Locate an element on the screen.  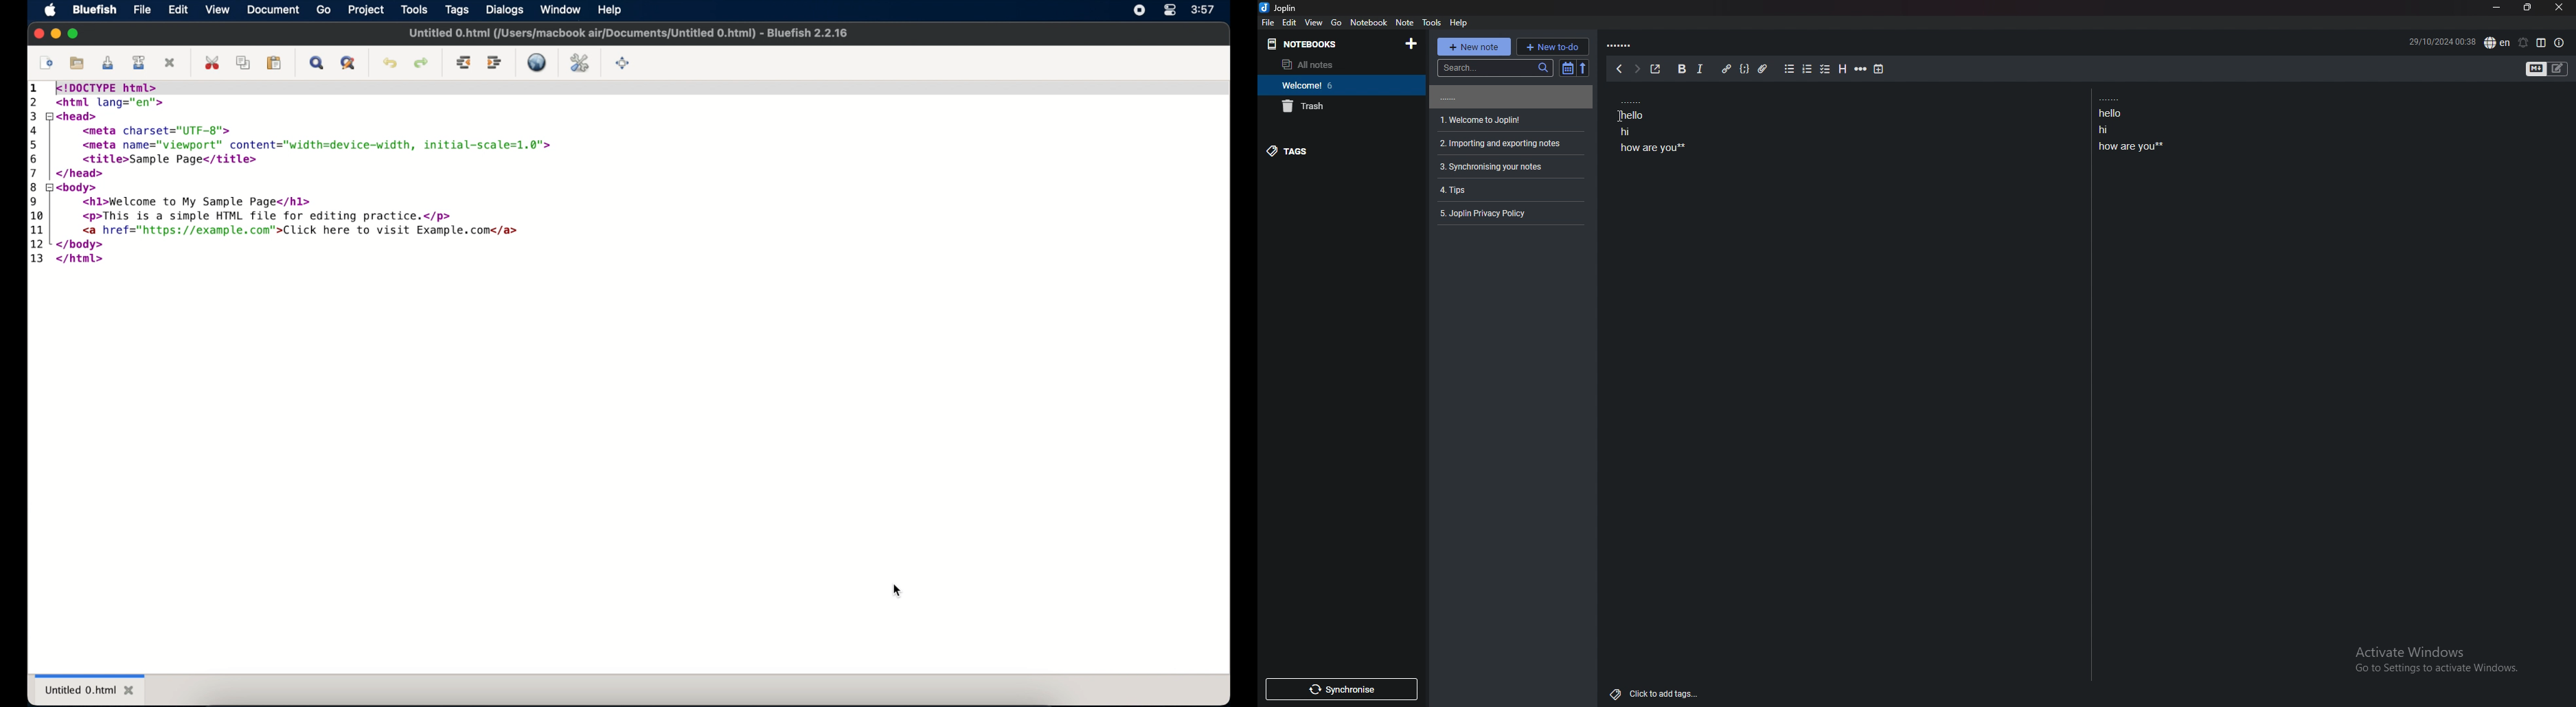
note is located at coordinates (1509, 167).